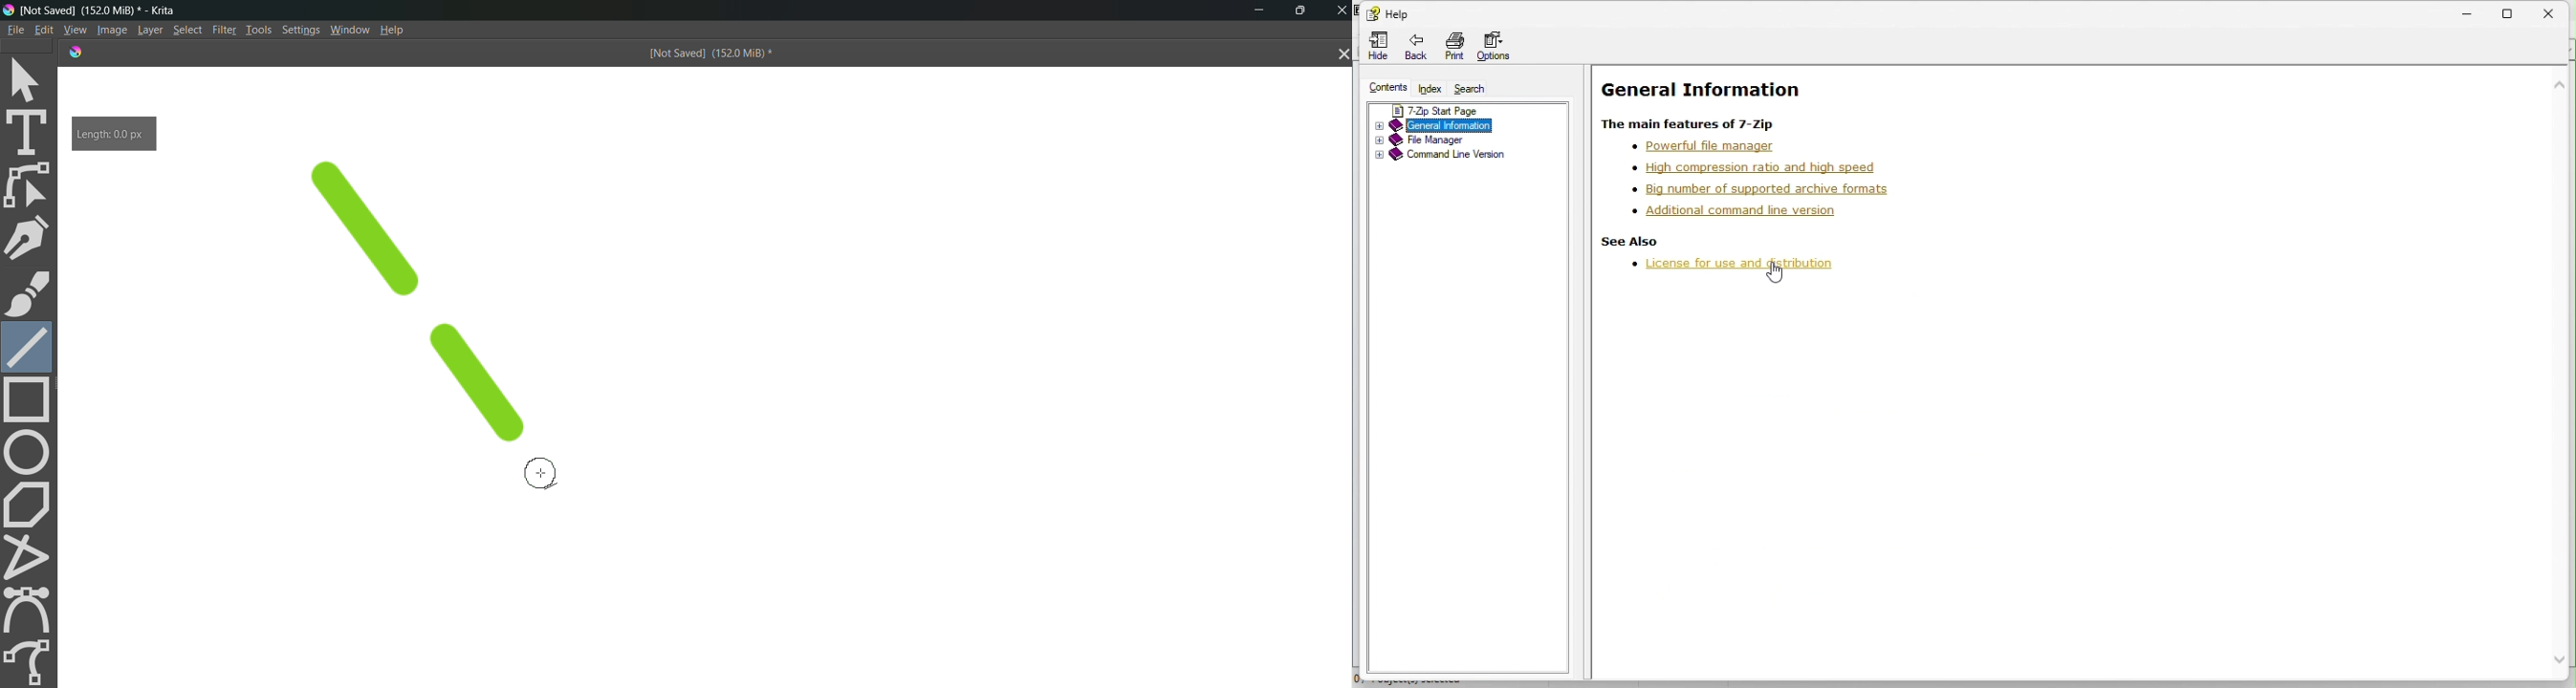 The height and width of the screenshot is (700, 2576). Describe the element at coordinates (1729, 262) in the screenshot. I see `License for use and distribution` at that location.